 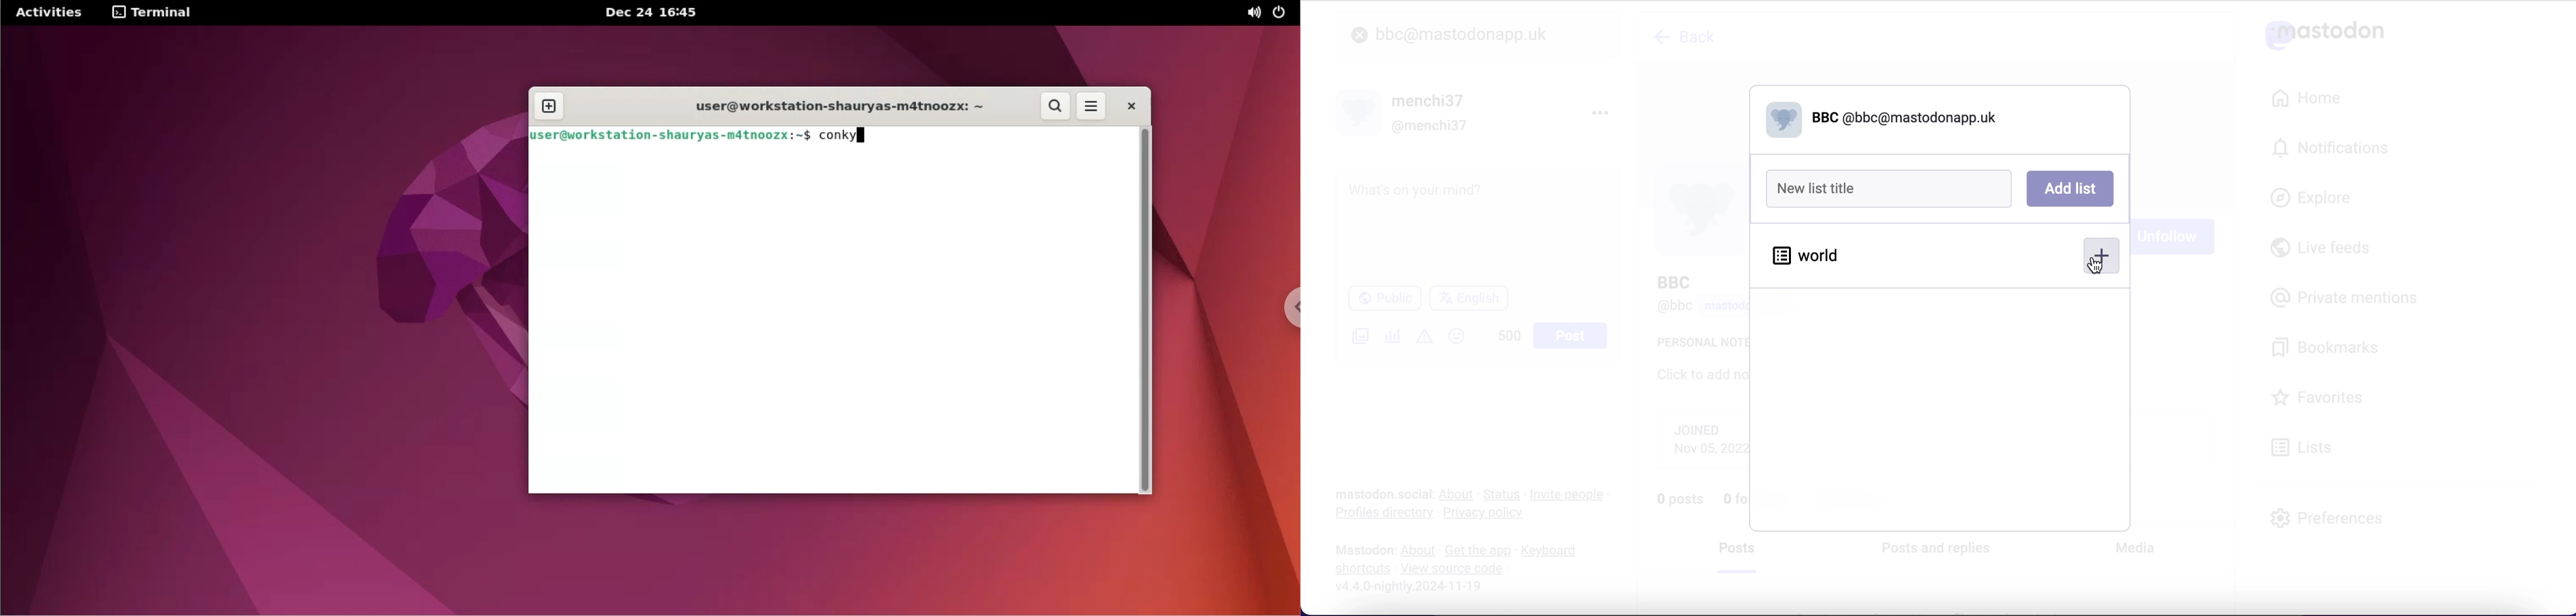 I want to click on home, so click(x=2305, y=98).